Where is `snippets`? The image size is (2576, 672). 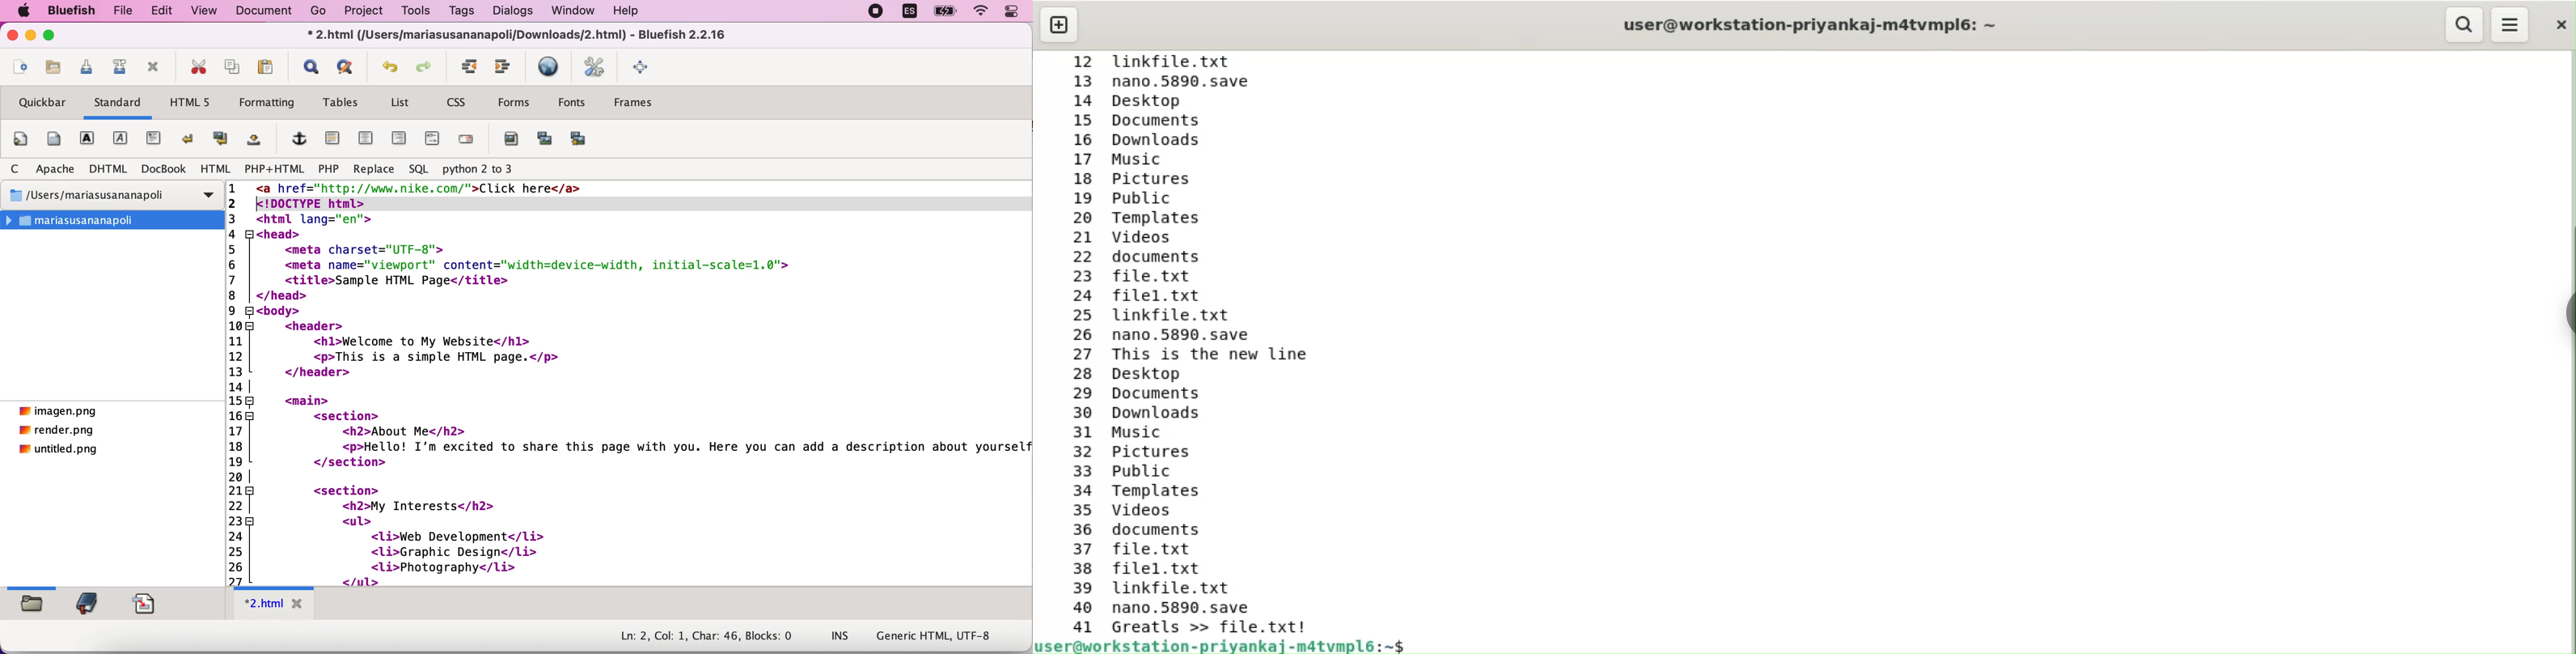 snippets is located at coordinates (147, 605).